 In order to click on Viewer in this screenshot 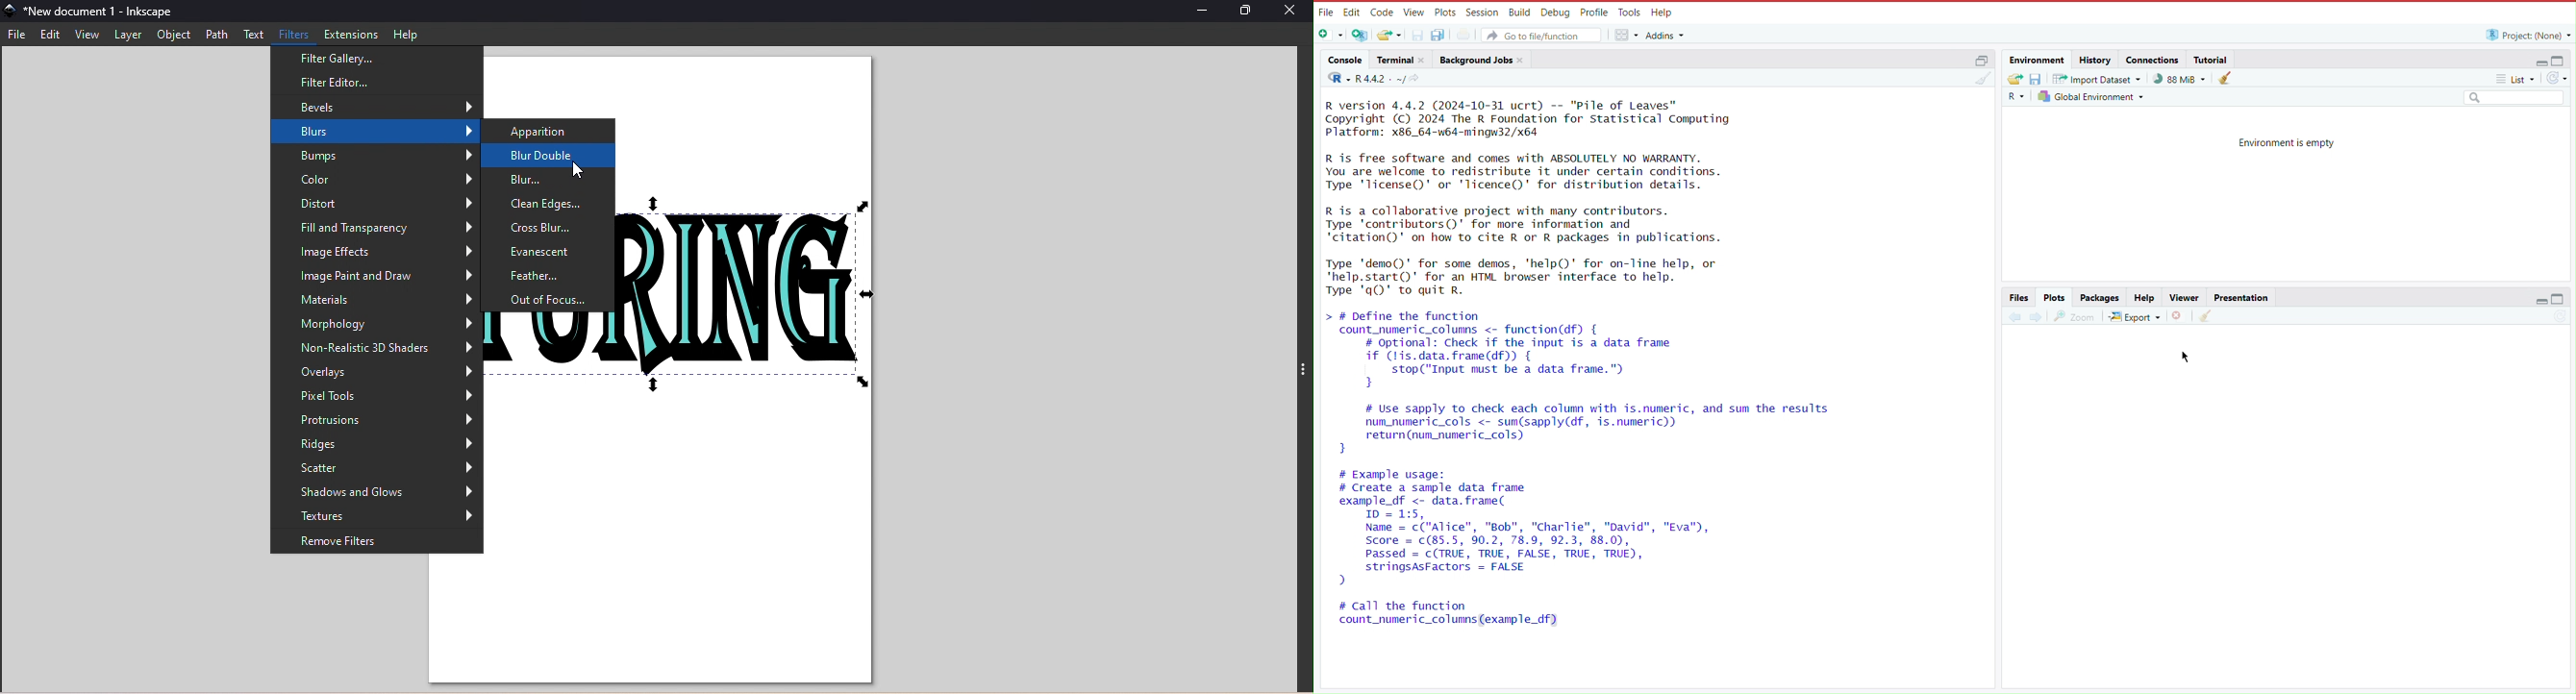, I will do `click(2183, 298)`.